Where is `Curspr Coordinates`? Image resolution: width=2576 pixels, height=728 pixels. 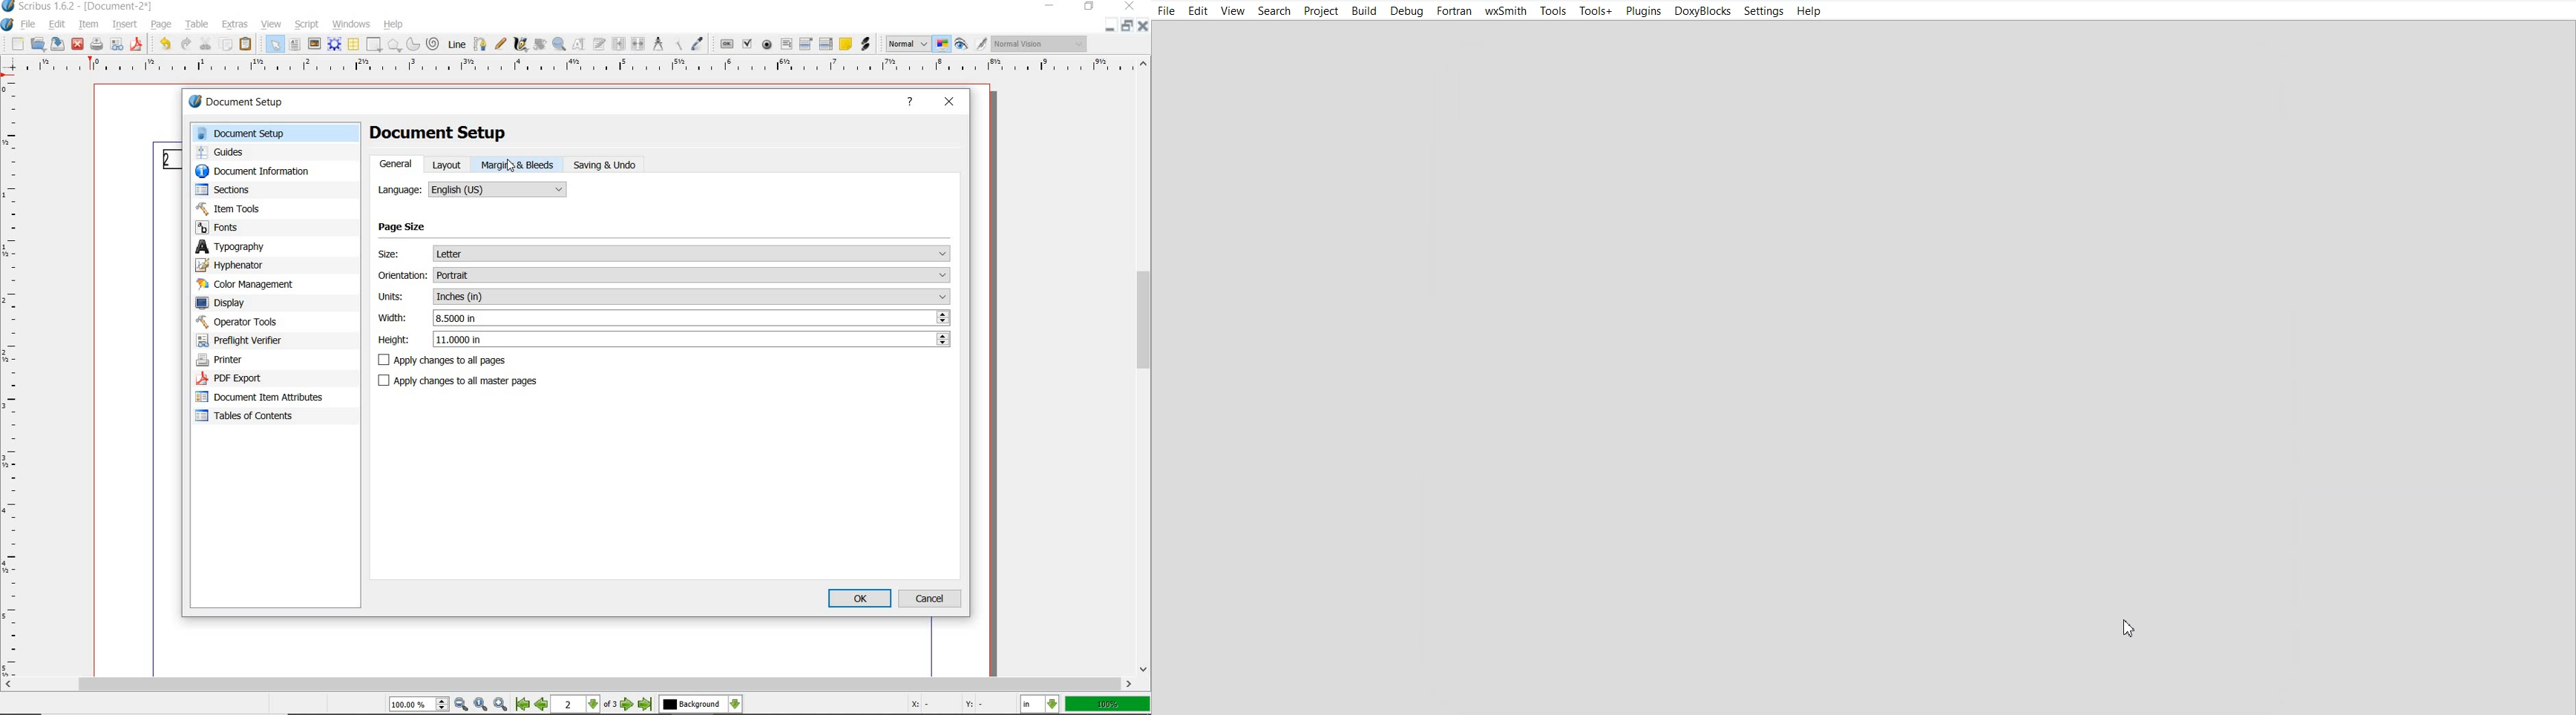
Curspr Coordinates is located at coordinates (948, 705).